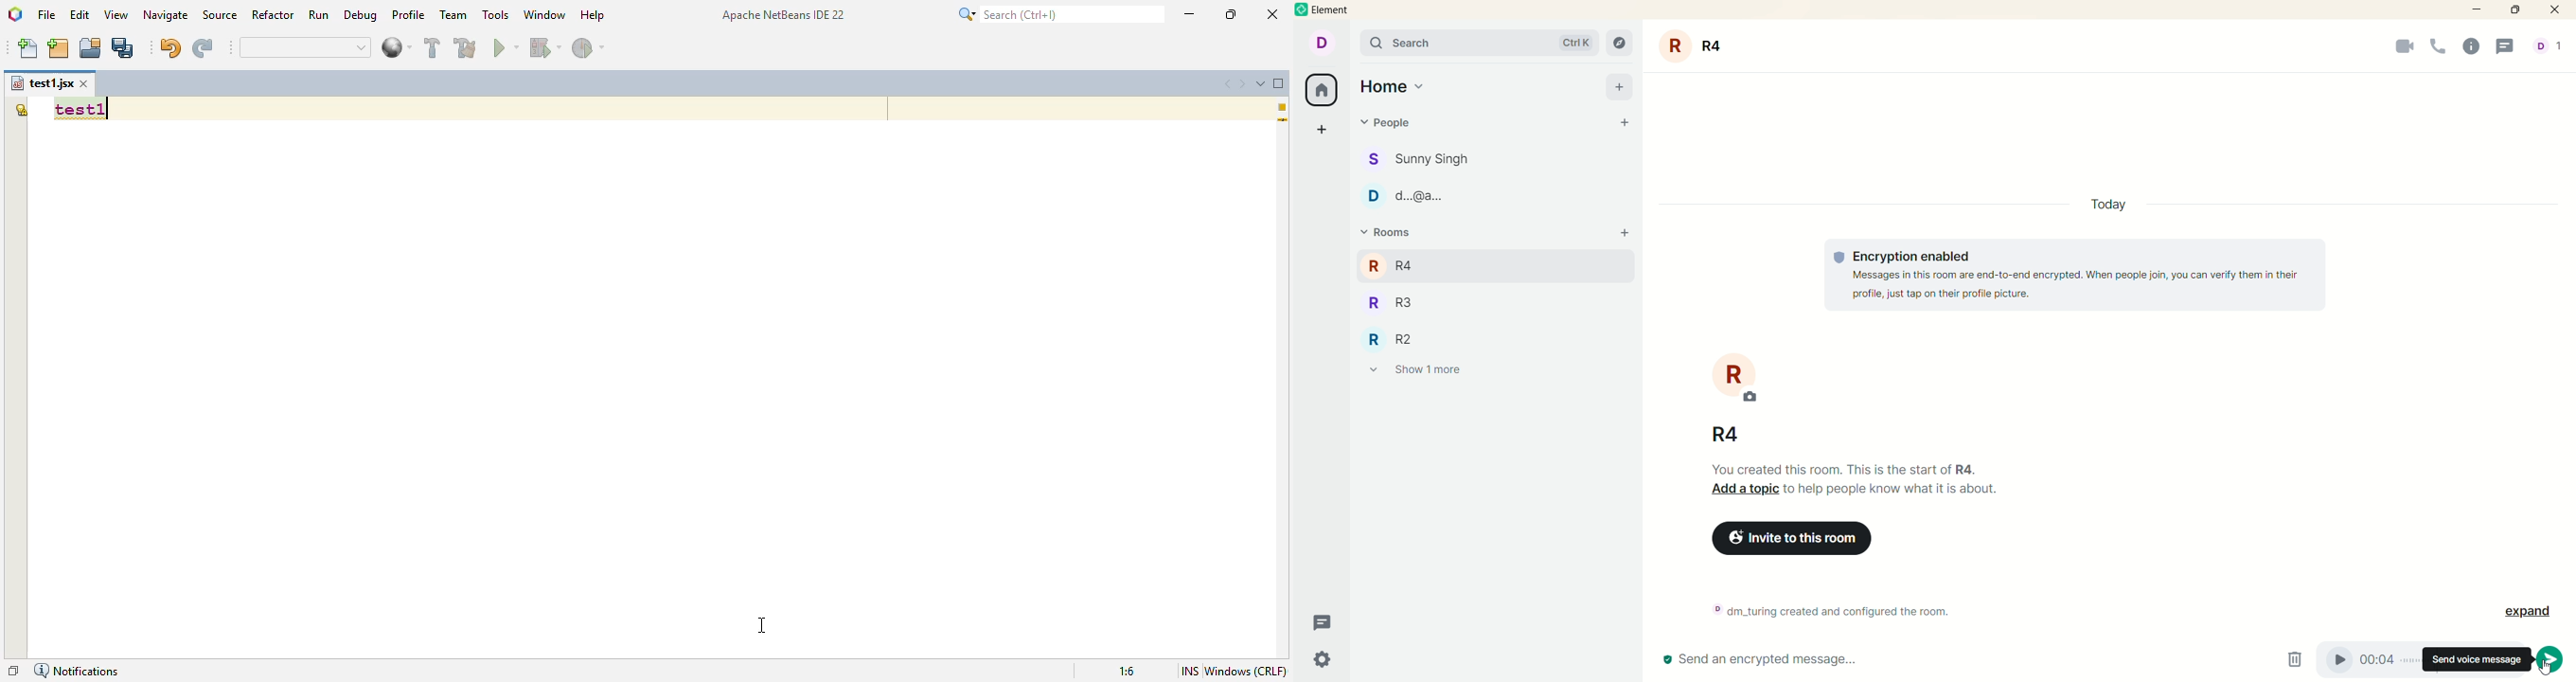 Image resolution: width=2576 pixels, height=700 pixels. I want to click on video call, so click(2395, 49).